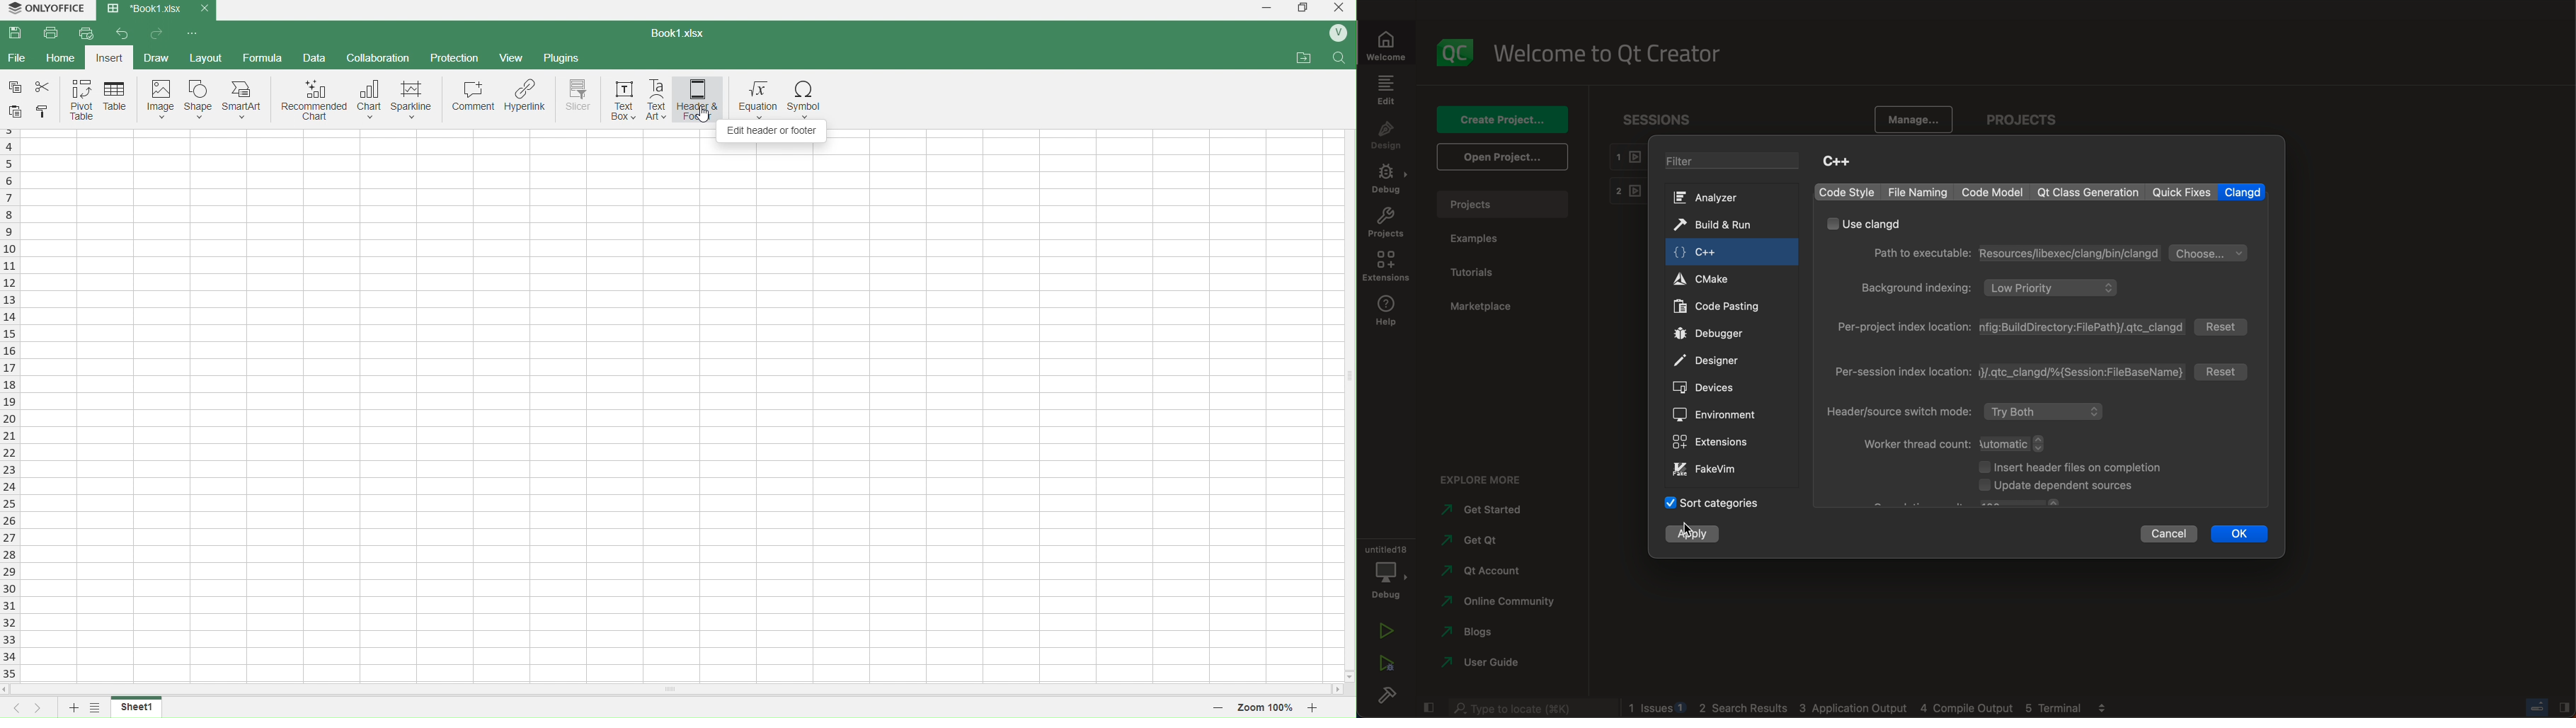 Image resolution: width=2576 pixels, height=728 pixels. What do you see at coordinates (16, 86) in the screenshot?
I see `copy` at bounding box center [16, 86].